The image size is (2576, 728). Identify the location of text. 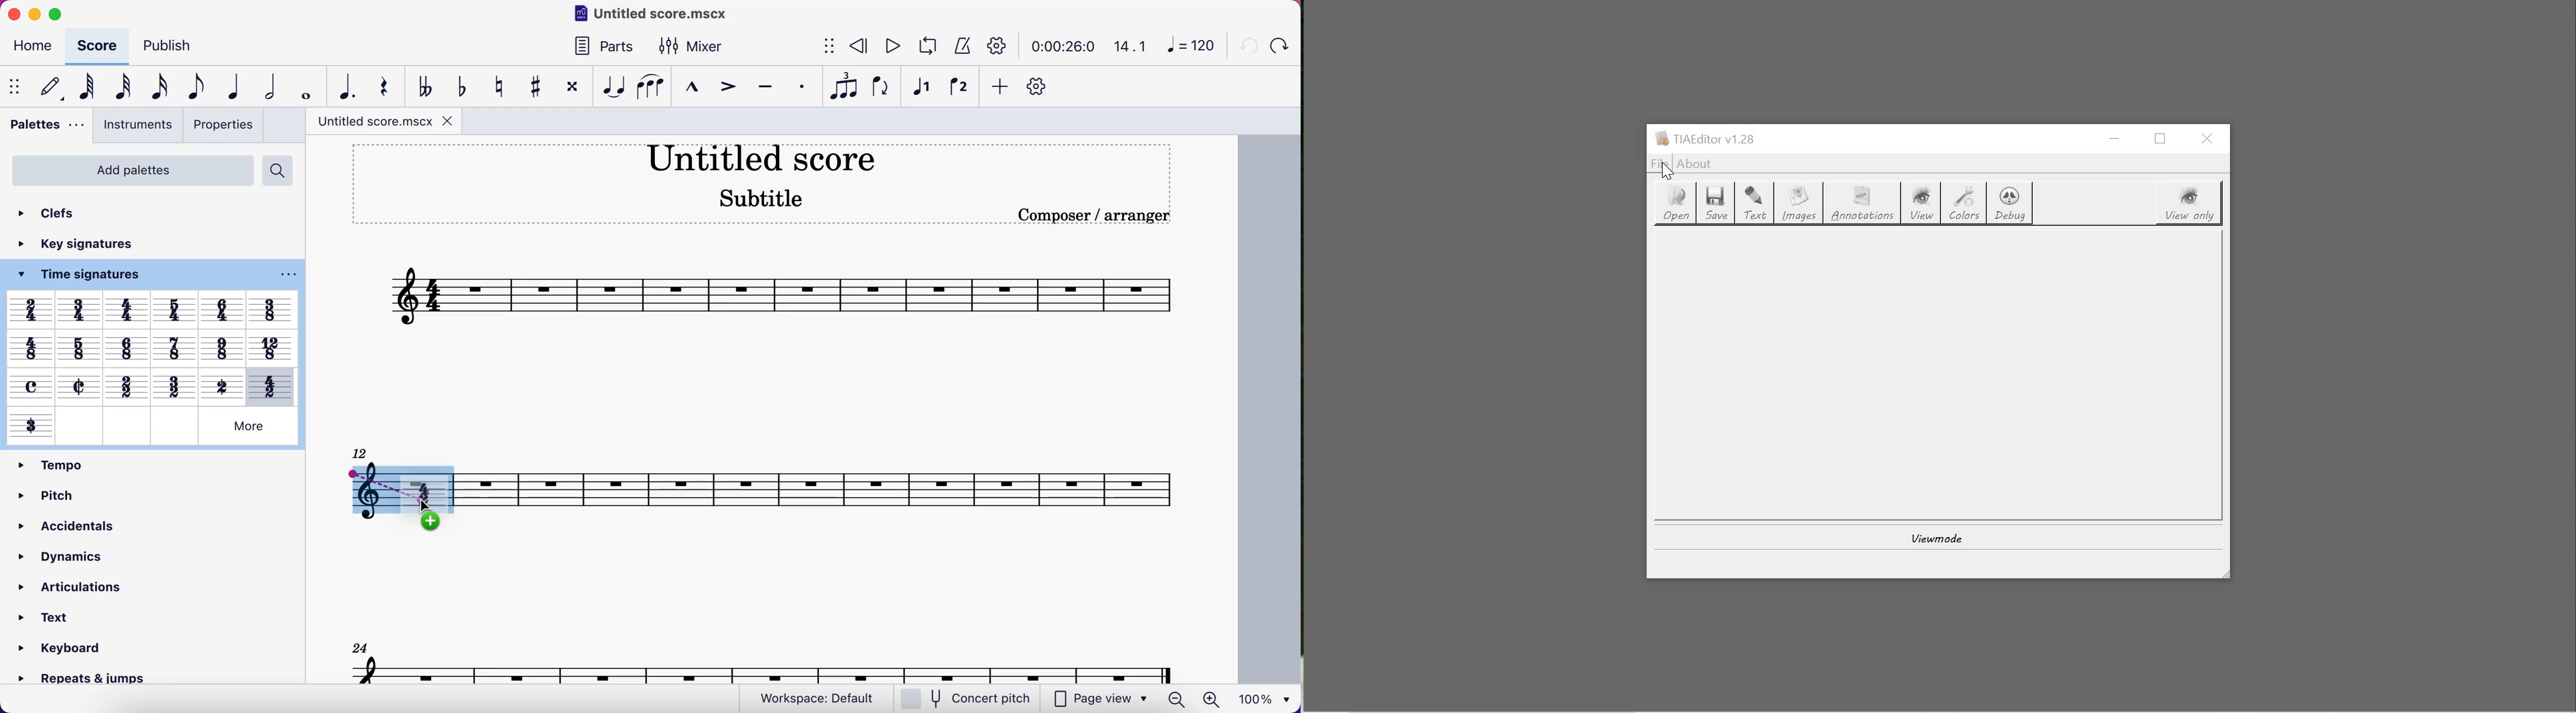
(1757, 204).